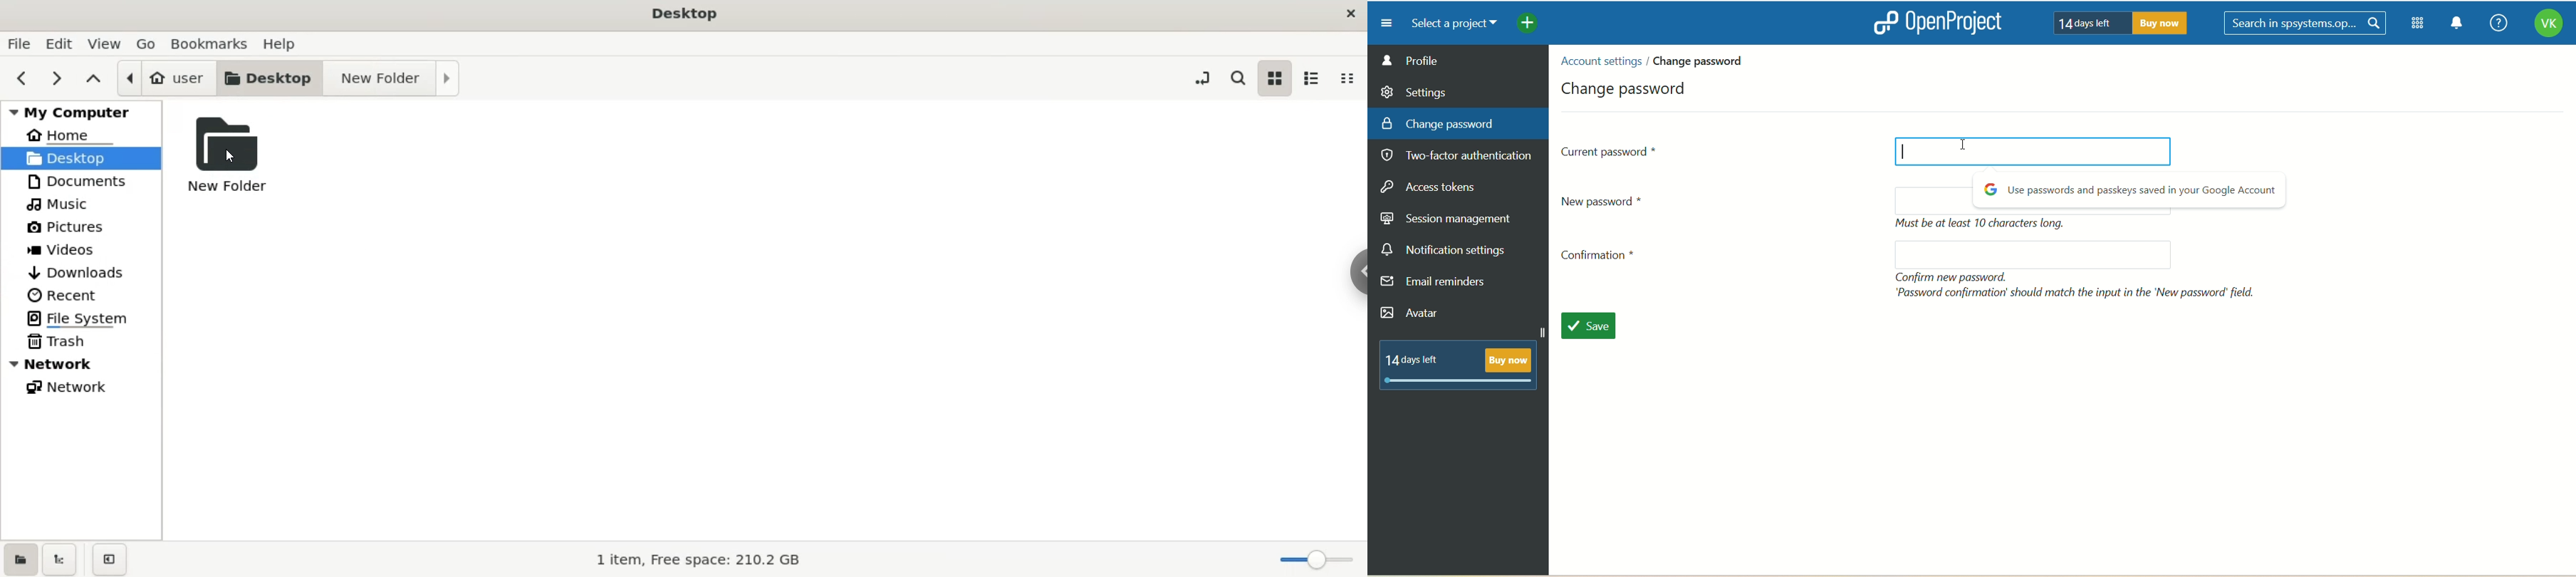 The image size is (2576, 588). I want to click on menu, so click(1382, 23).